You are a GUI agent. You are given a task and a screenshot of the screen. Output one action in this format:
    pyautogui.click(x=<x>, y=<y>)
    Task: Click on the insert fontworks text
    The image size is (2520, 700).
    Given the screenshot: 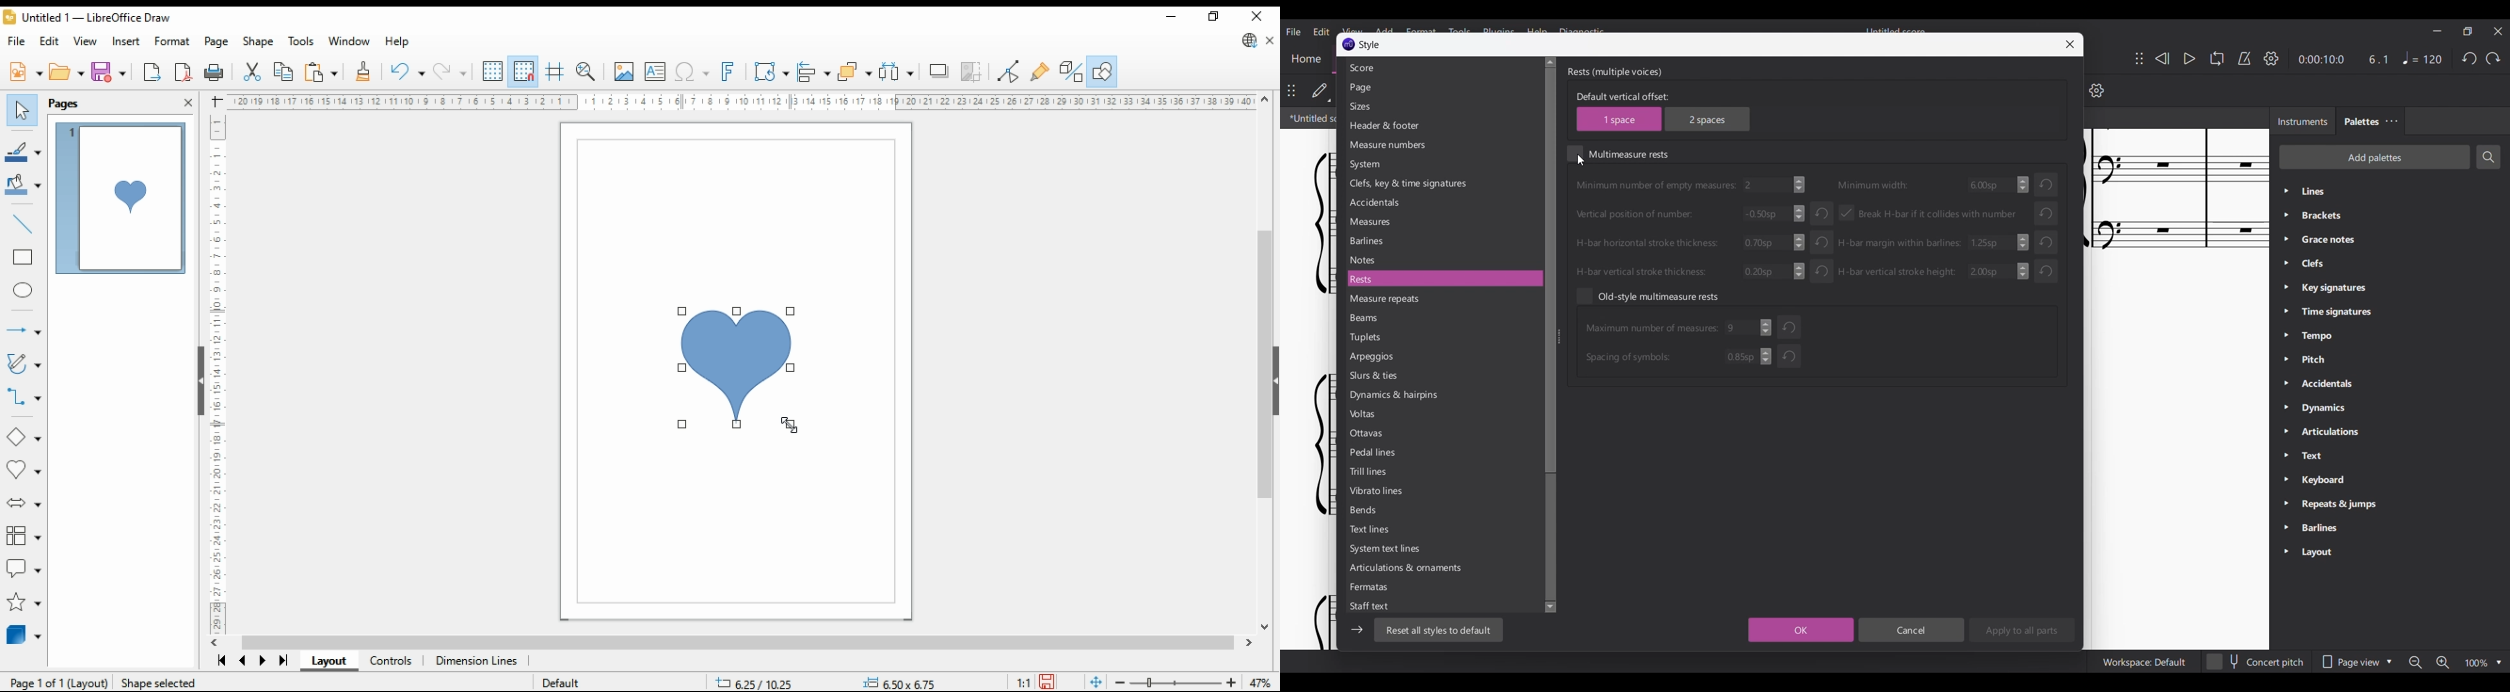 What is the action you would take?
    pyautogui.click(x=730, y=72)
    